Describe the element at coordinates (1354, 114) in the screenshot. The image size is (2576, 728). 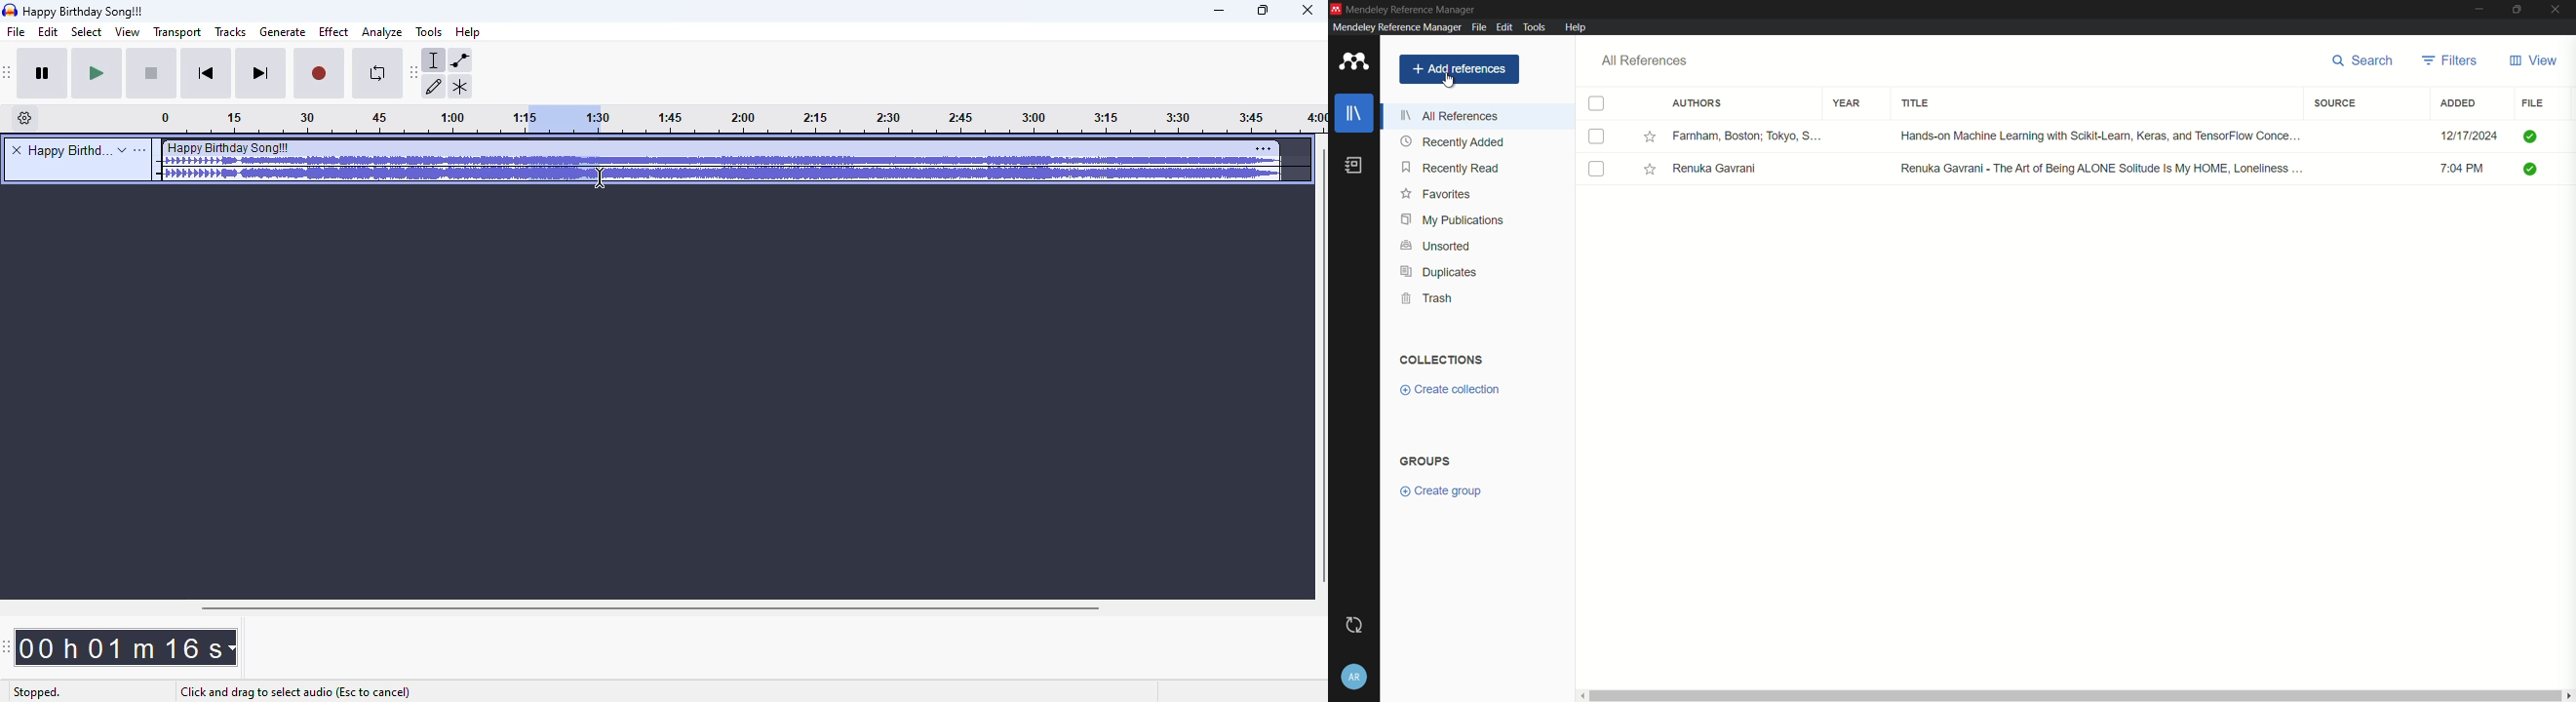
I see `library` at that location.